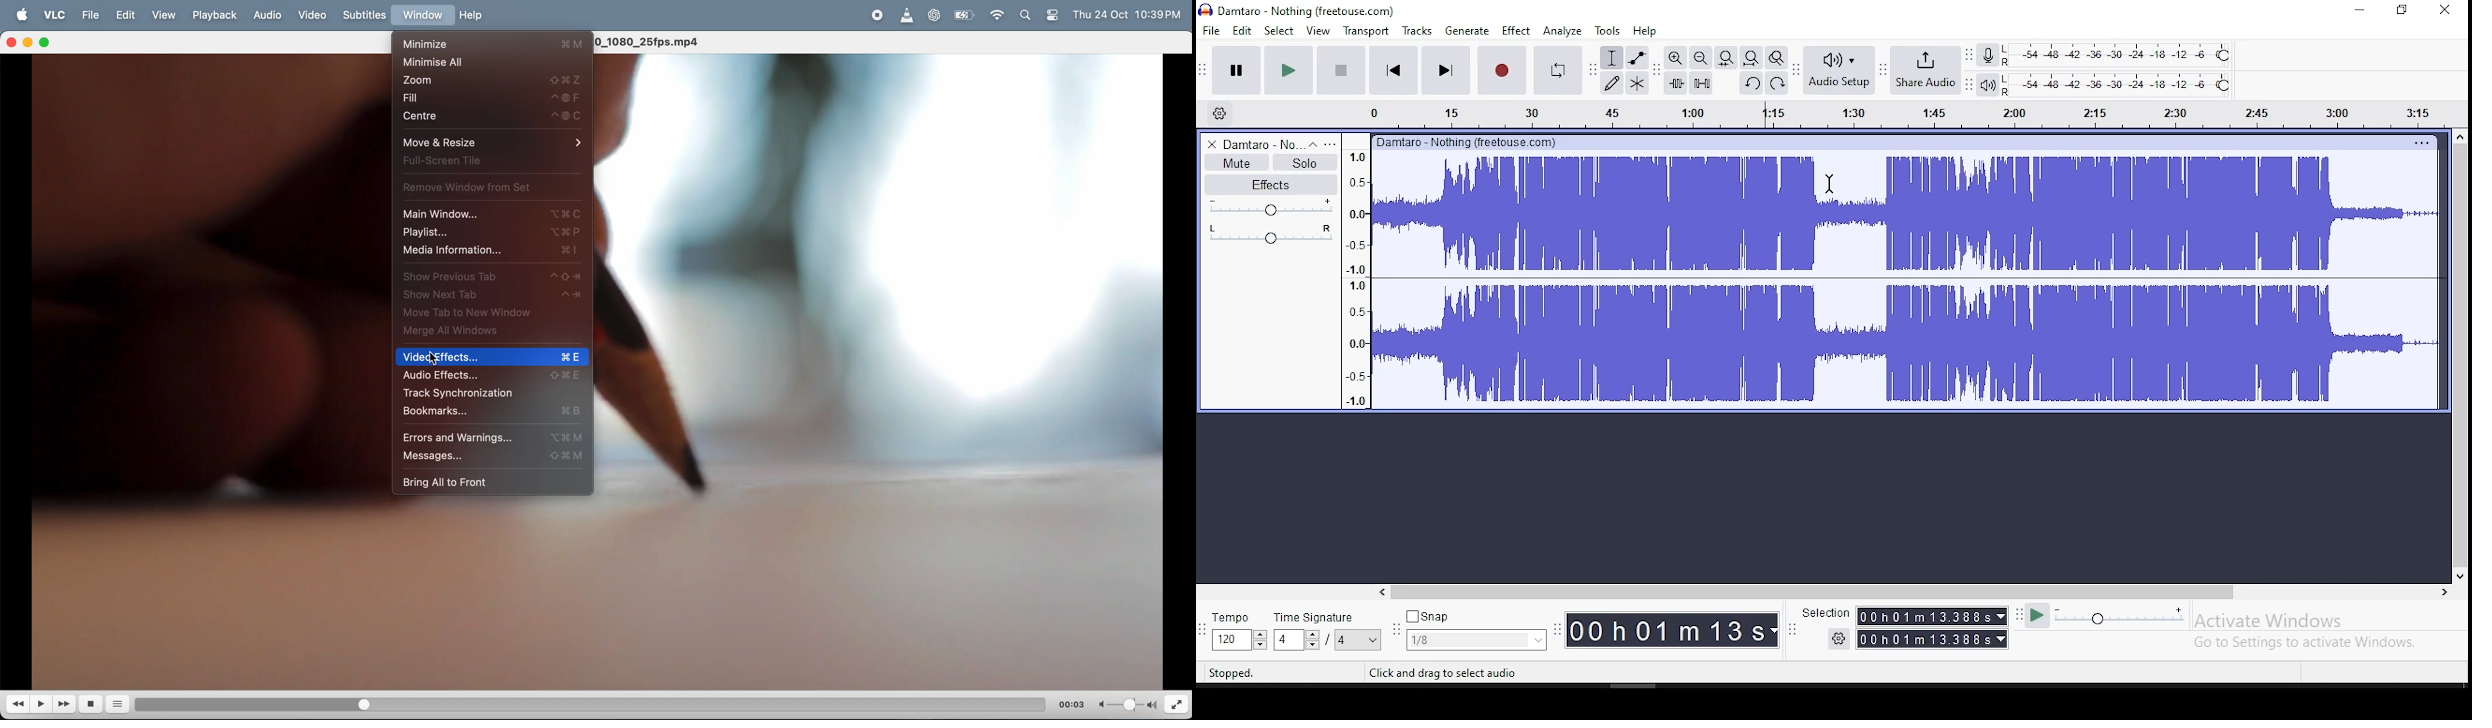 The width and height of the screenshot is (2492, 728). I want to click on silence audio selection, so click(1702, 82).